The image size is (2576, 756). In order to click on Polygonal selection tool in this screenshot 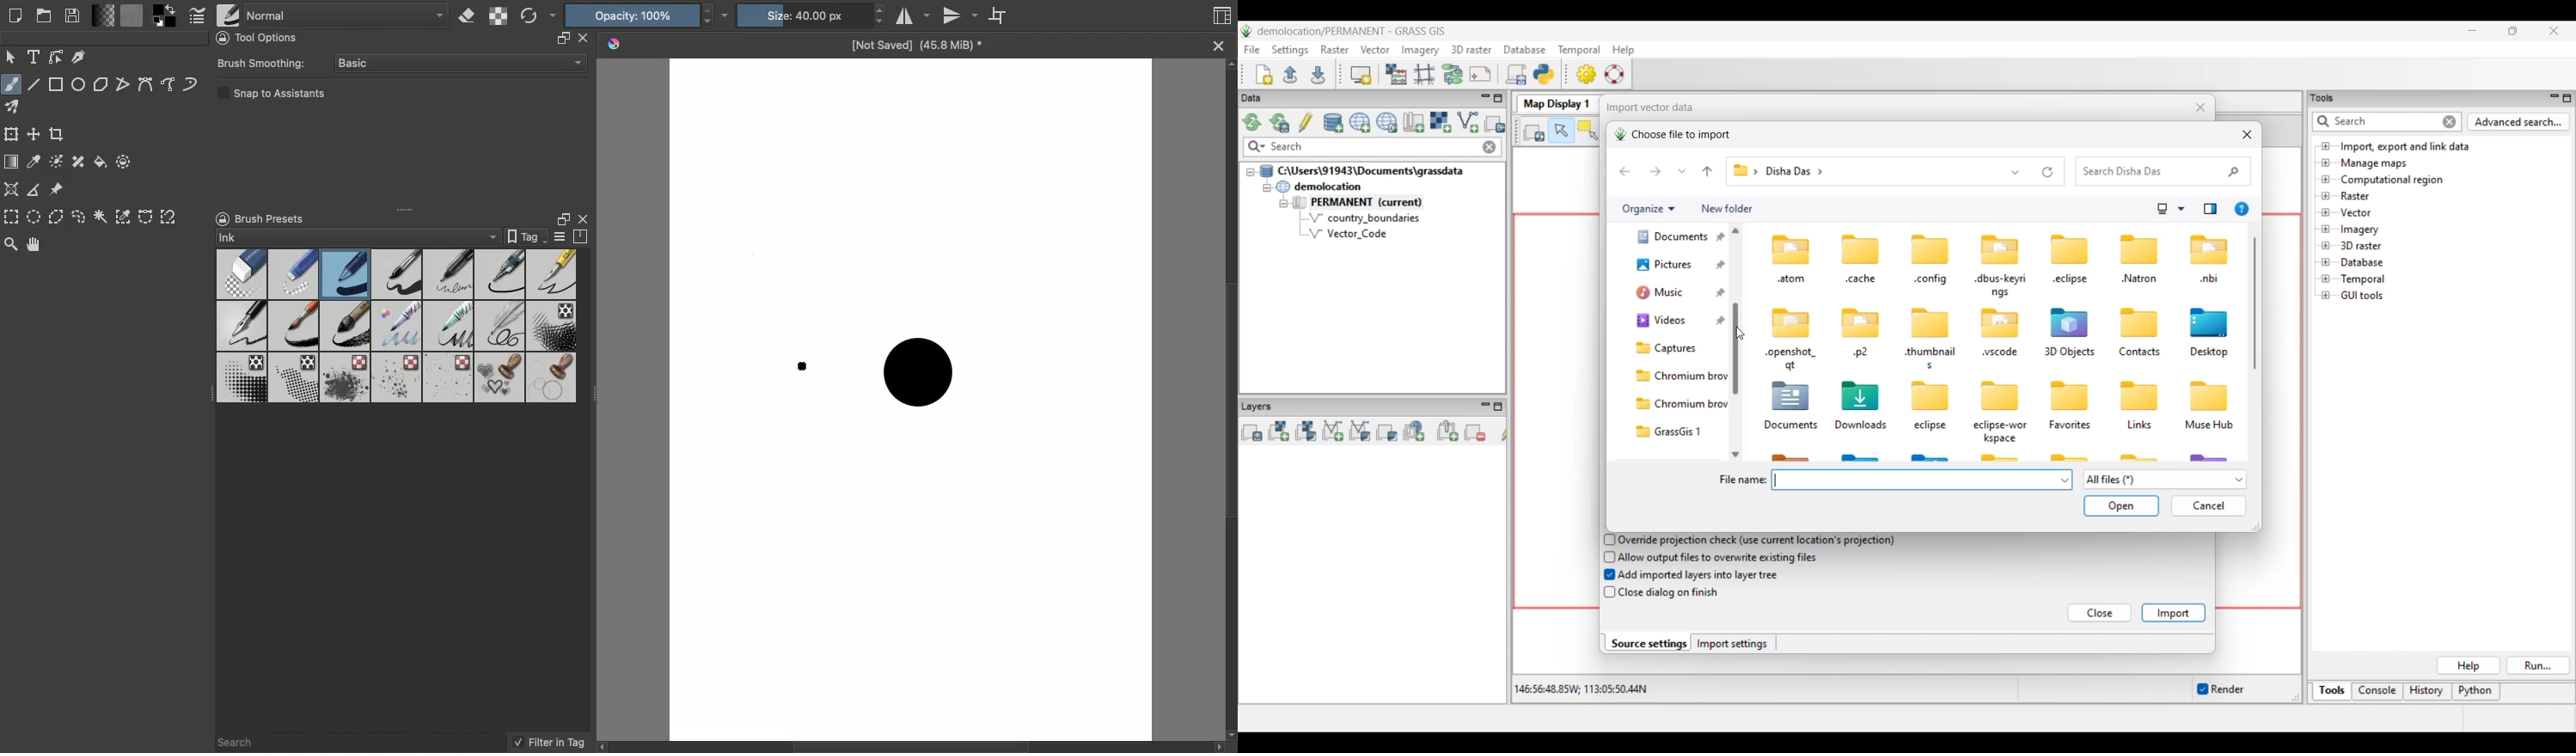, I will do `click(57, 216)`.